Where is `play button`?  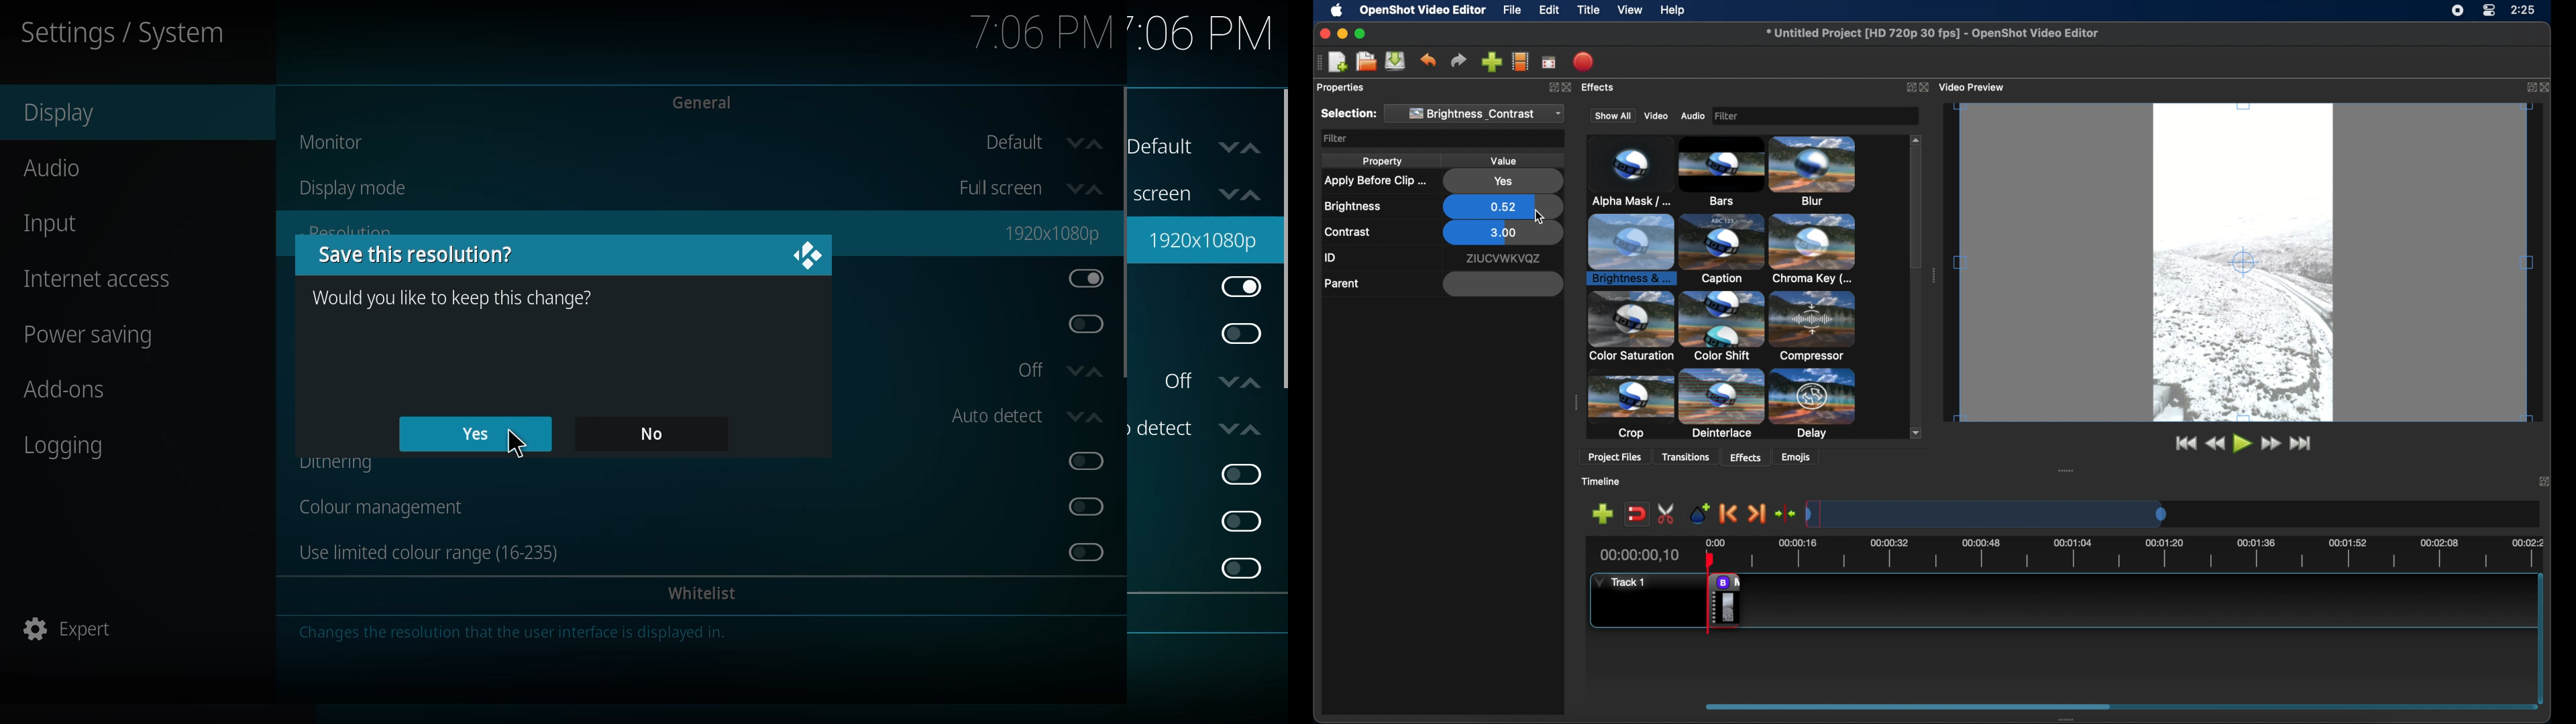 play button is located at coordinates (2241, 444).